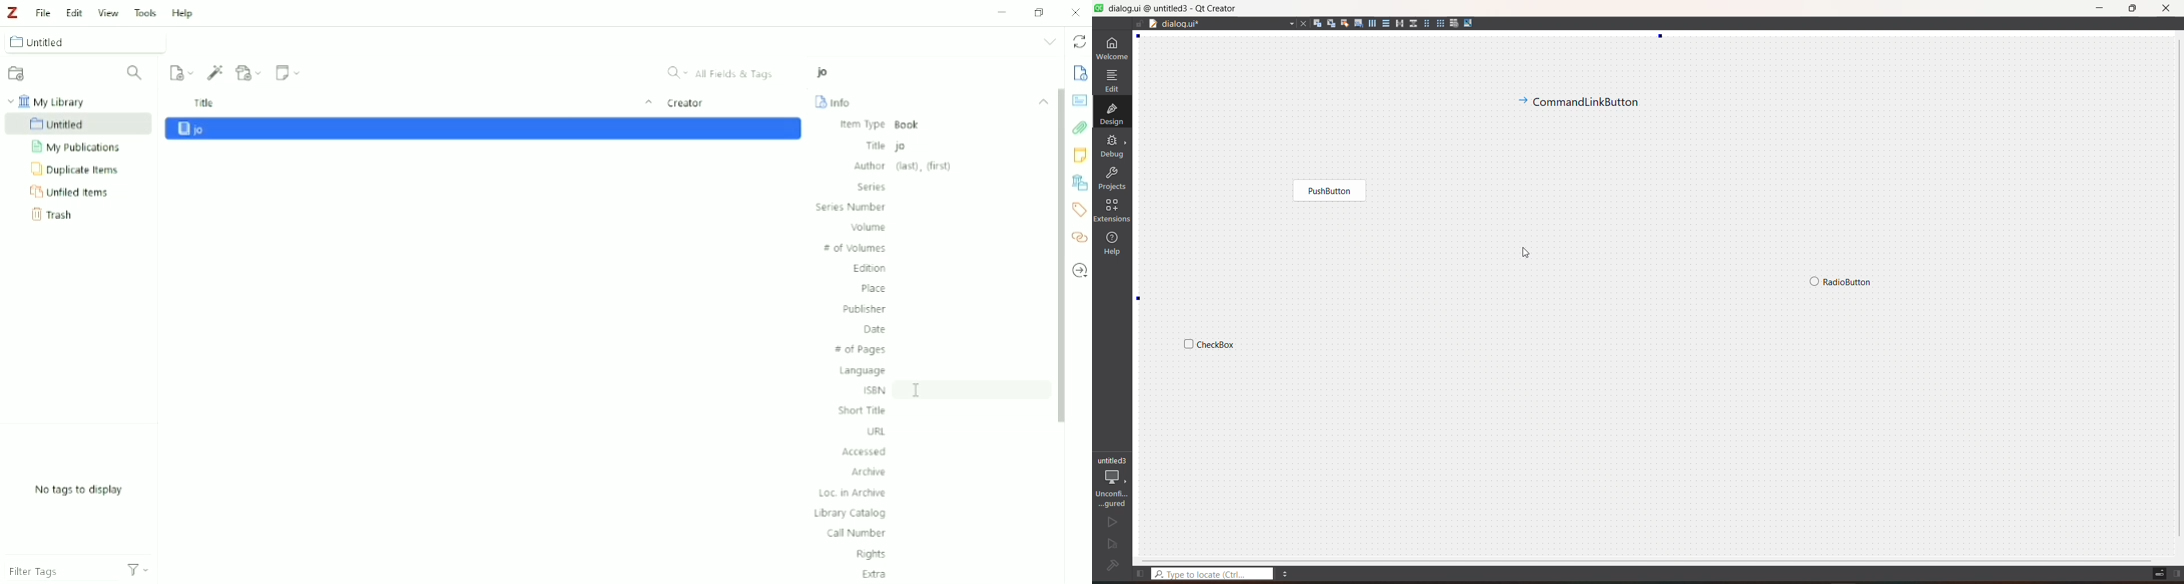 This screenshot has height=588, width=2184. I want to click on Filter Tags, so click(77, 571).